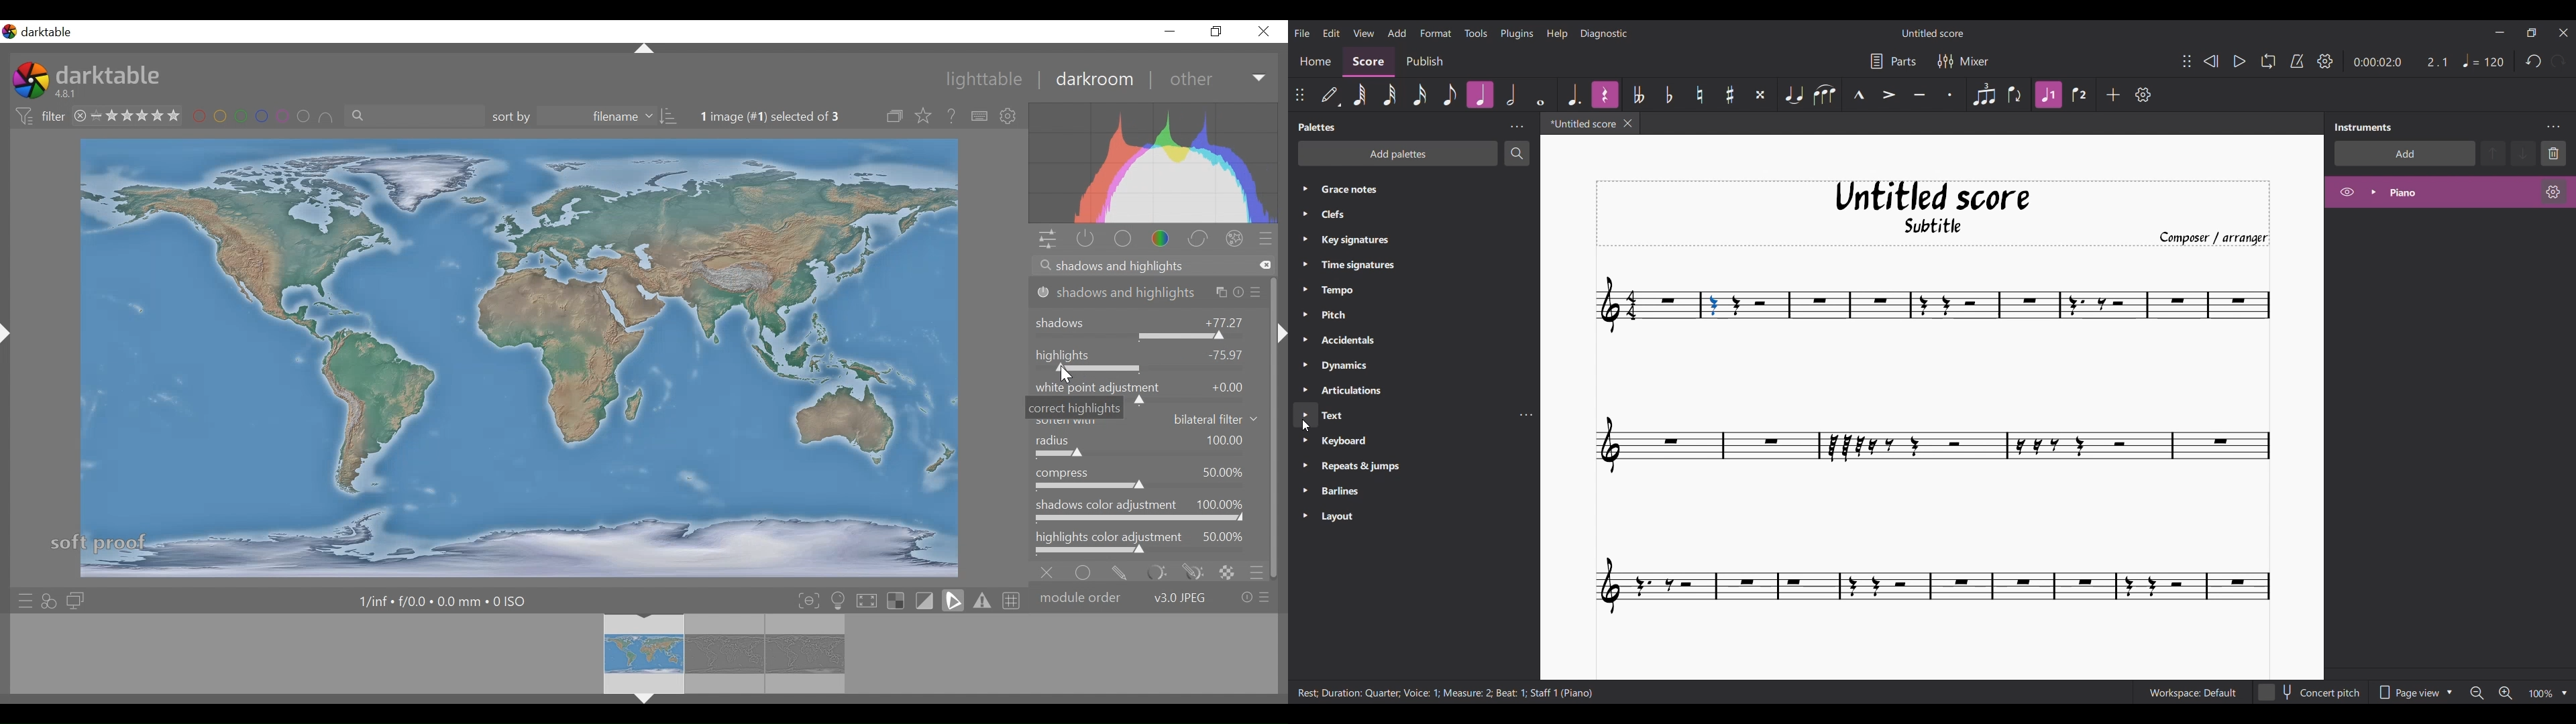 Image resolution: width=2576 pixels, height=728 pixels. What do you see at coordinates (2461, 193) in the screenshot?
I see `Current instrument, highlighted` at bounding box center [2461, 193].